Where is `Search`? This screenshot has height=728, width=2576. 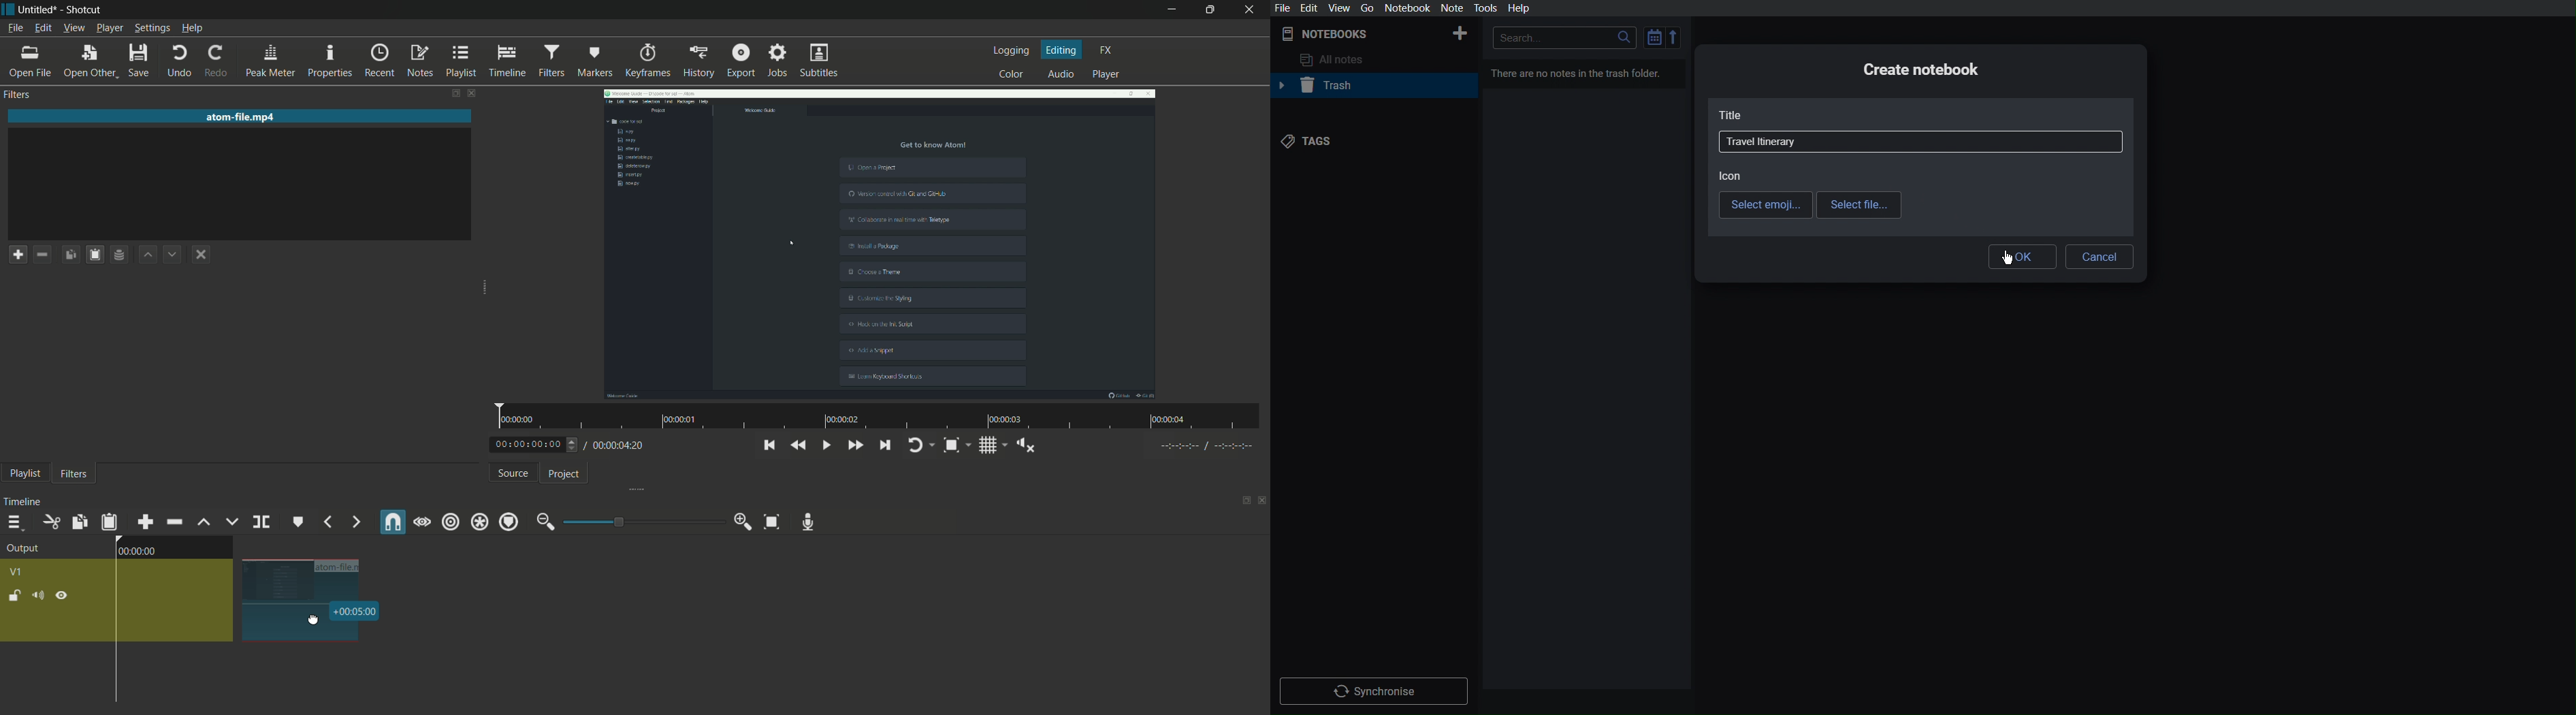 Search is located at coordinates (1566, 37).